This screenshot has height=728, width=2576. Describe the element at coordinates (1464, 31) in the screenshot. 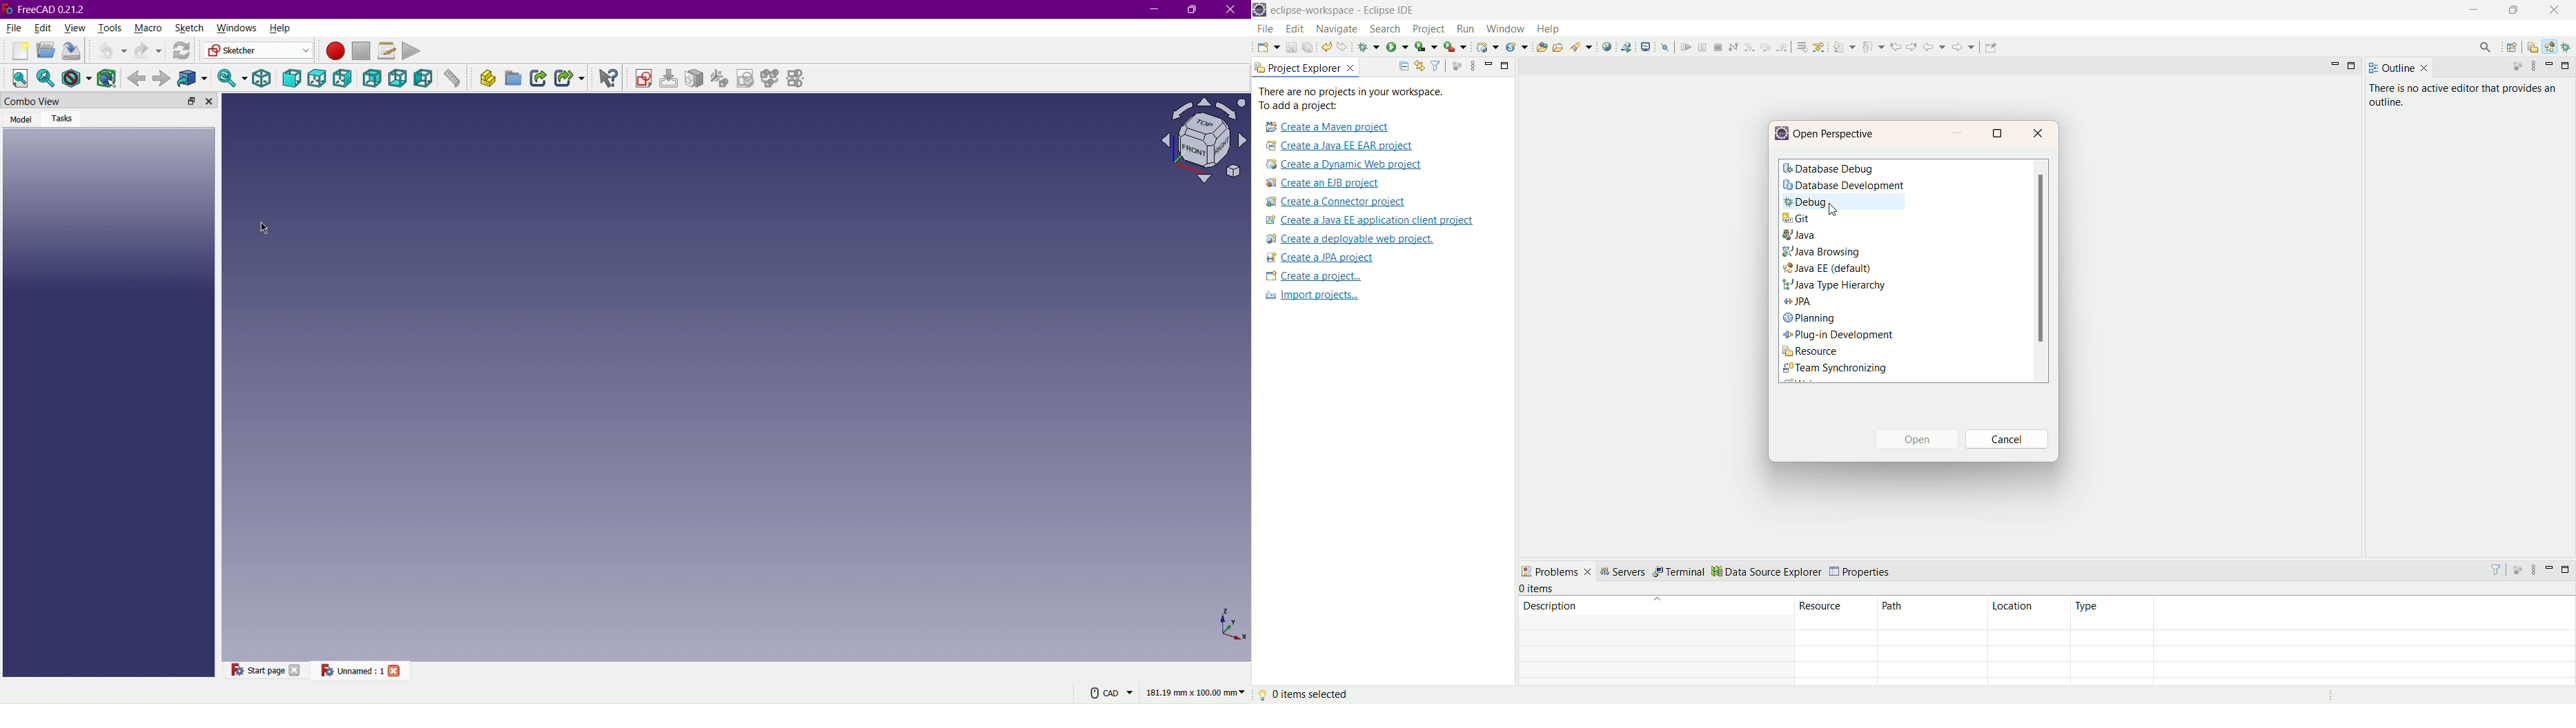

I see `run` at that location.